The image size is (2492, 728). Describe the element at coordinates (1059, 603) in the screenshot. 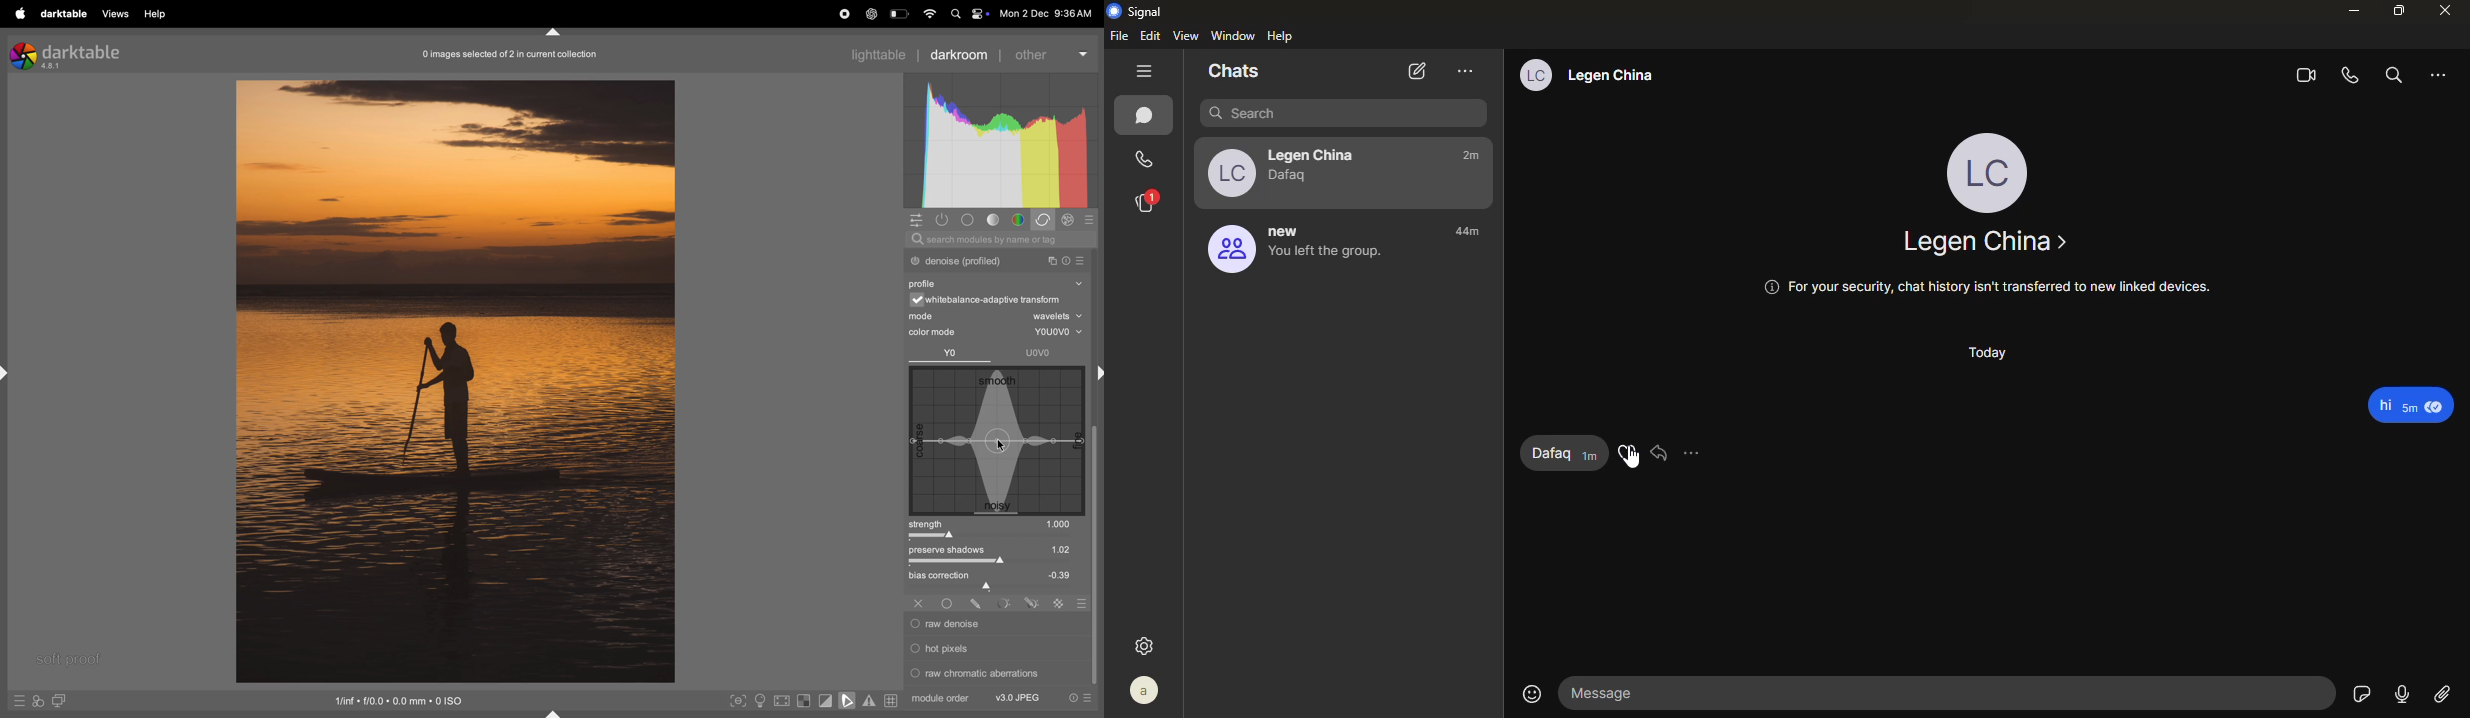

I see `sign` at that location.